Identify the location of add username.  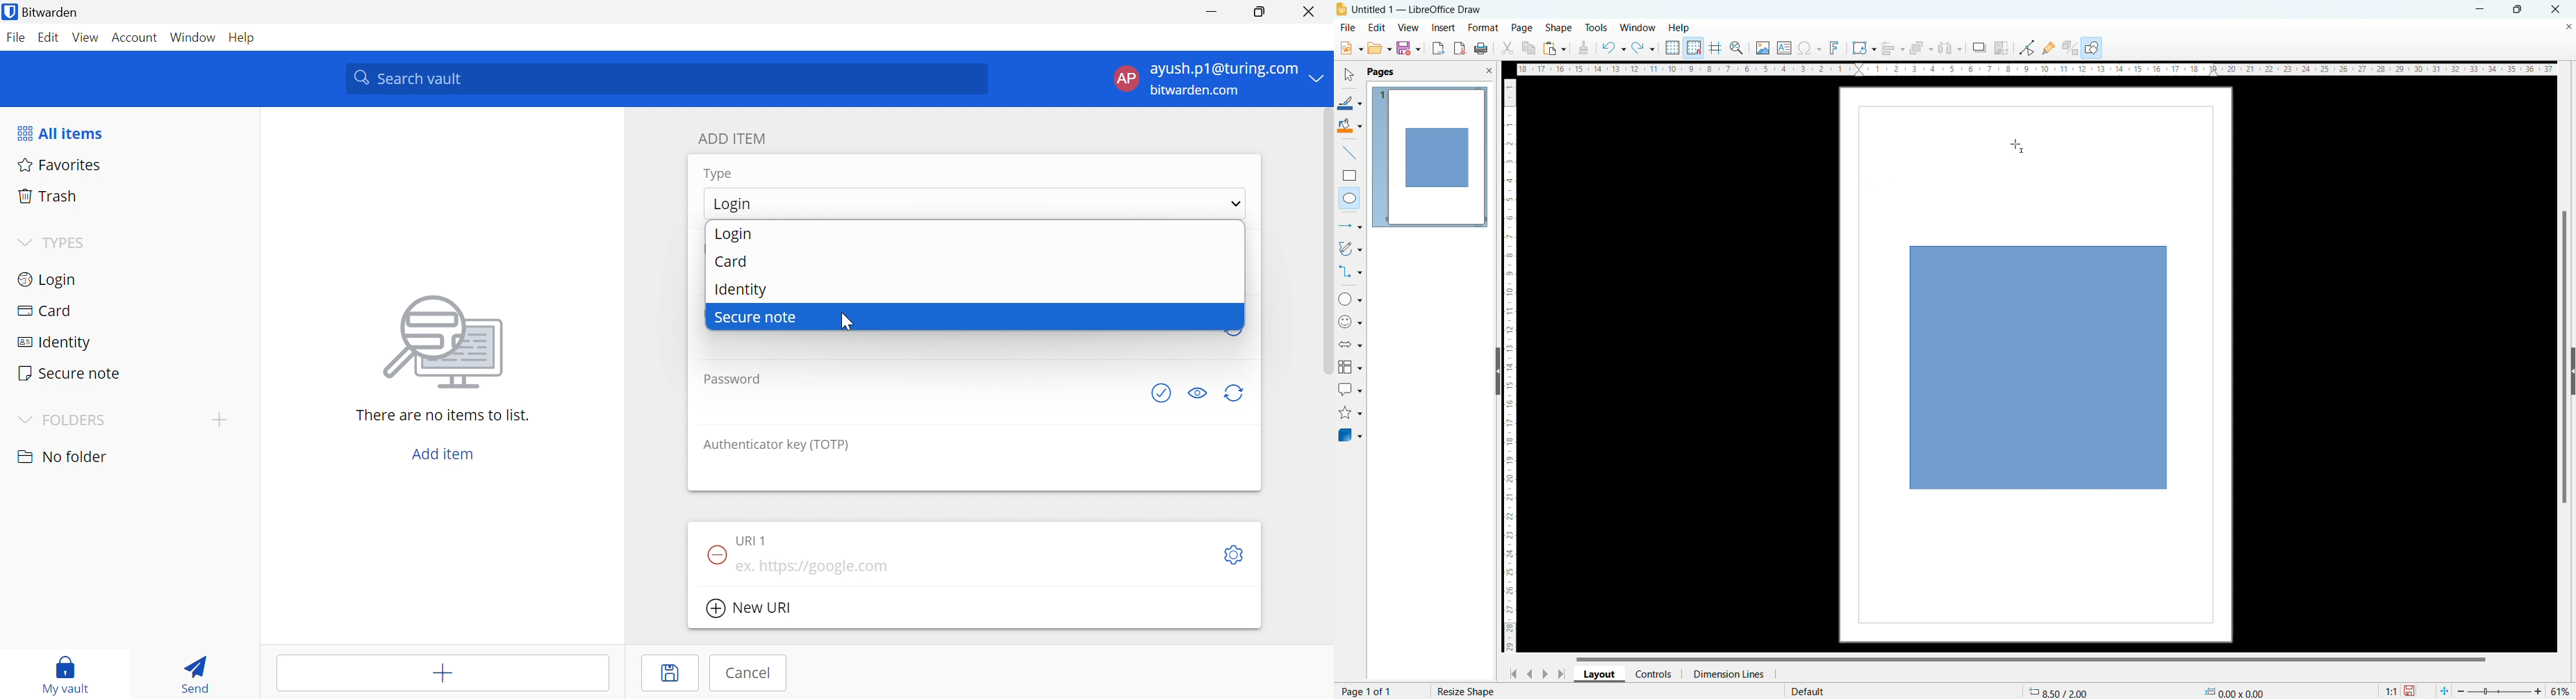
(953, 346).